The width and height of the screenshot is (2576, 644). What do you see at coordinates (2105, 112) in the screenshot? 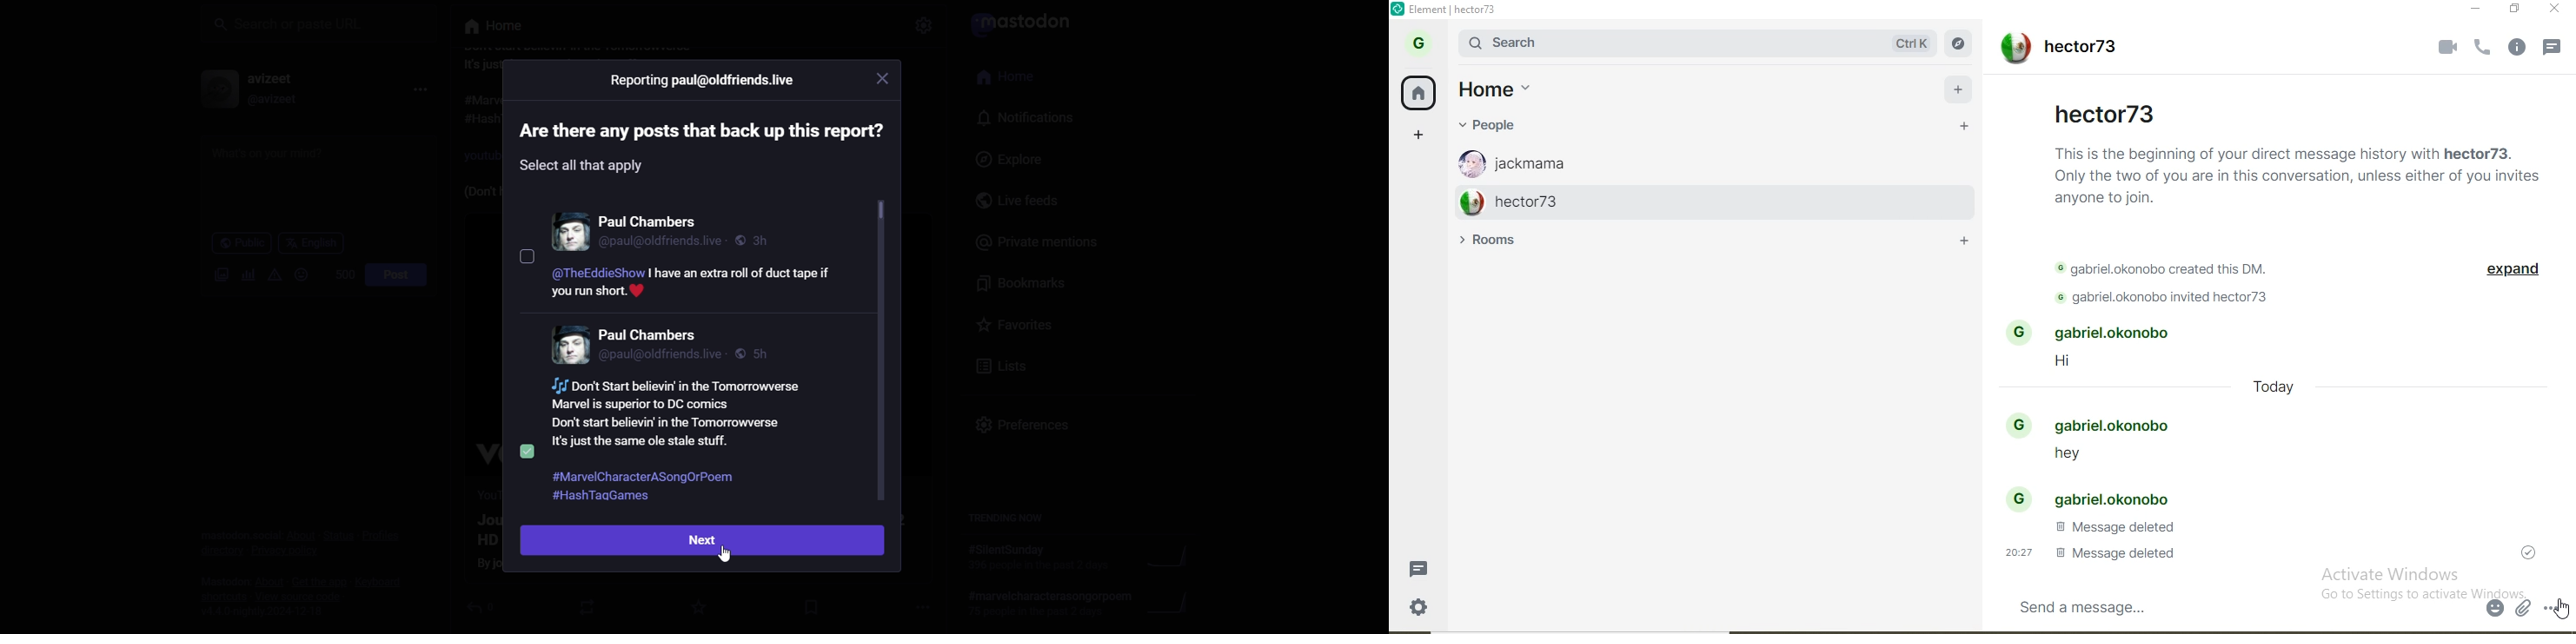
I see `hector73` at bounding box center [2105, 112].